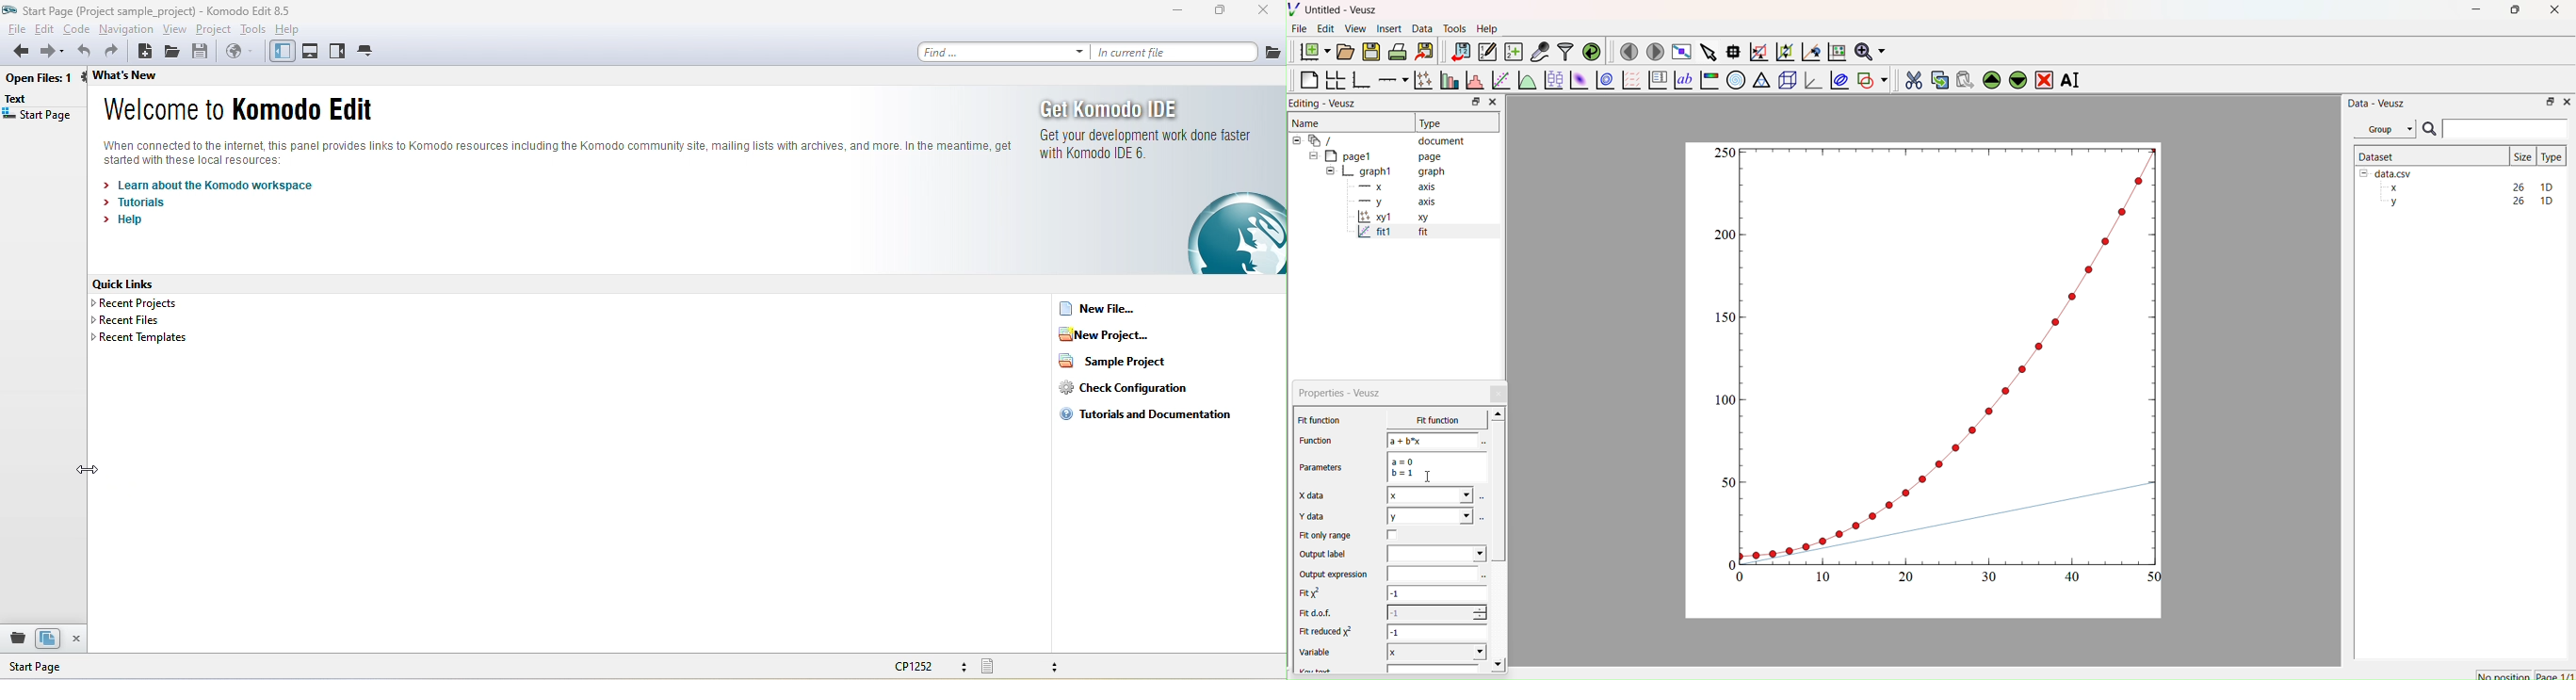  Describe the element at coordinates (1482, 443) in the screenshot. I see `Select using dataset browser` at that location.